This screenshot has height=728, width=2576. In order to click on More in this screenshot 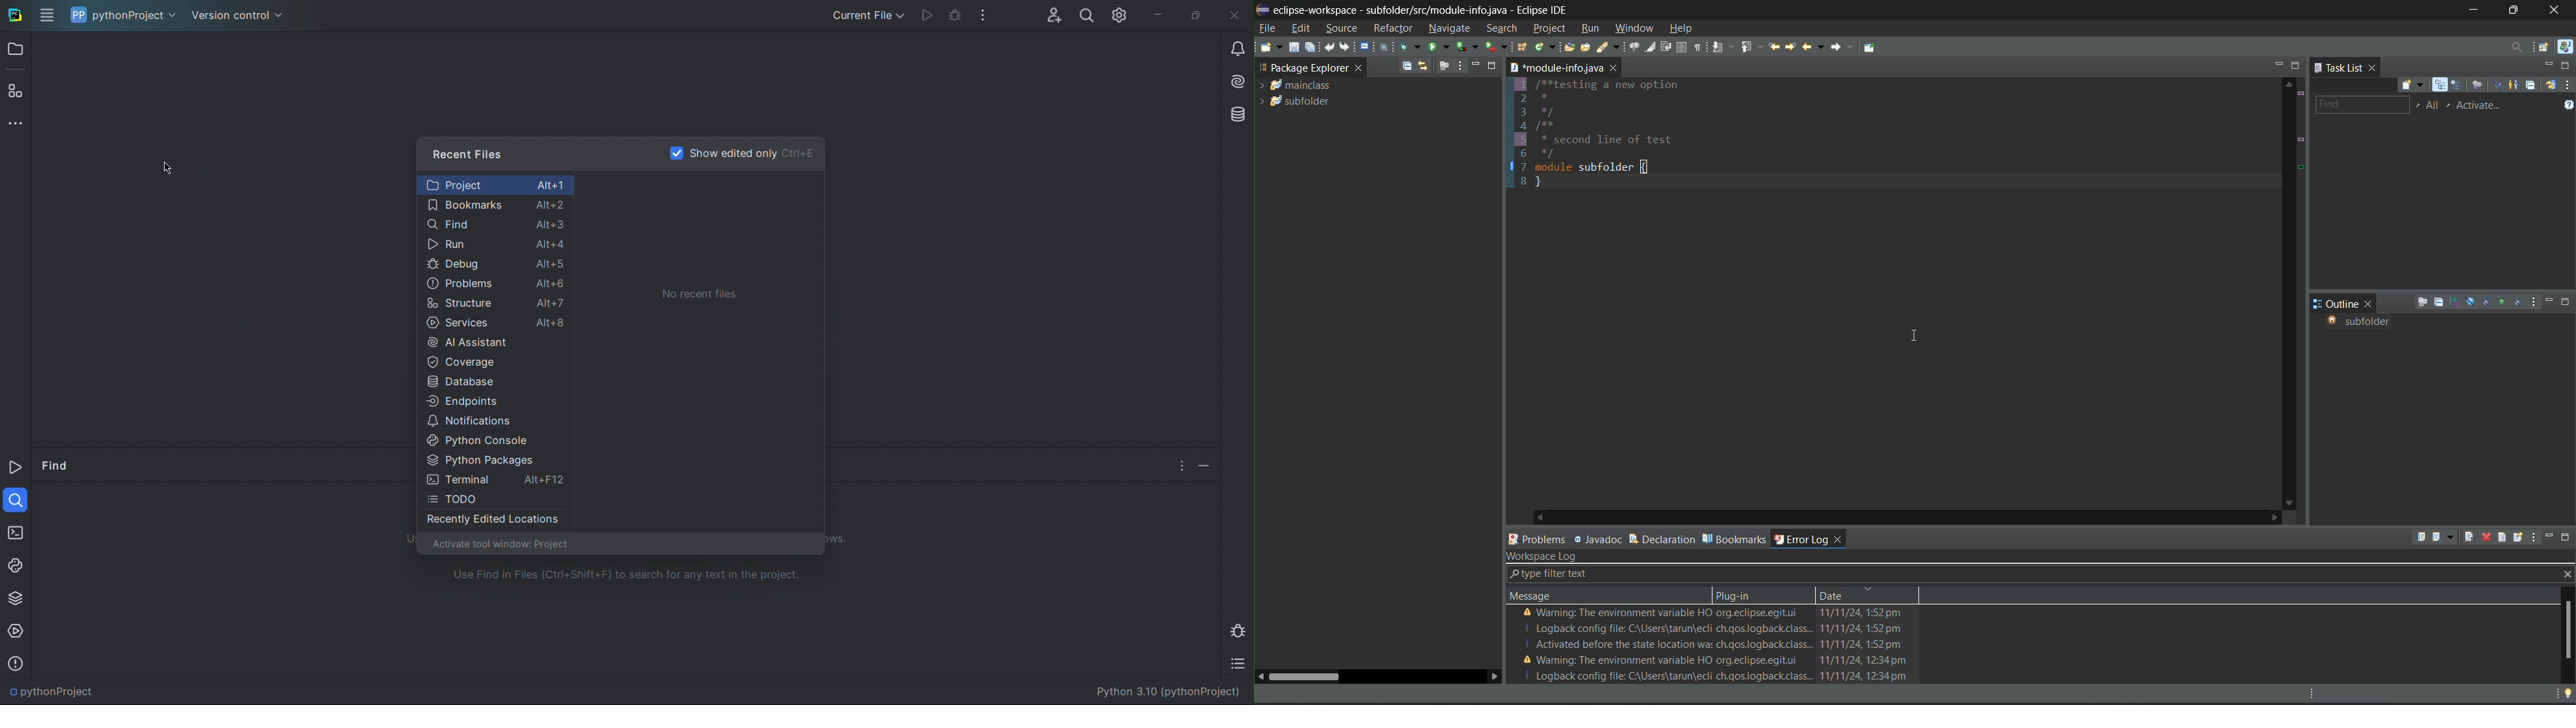, I will do `click(1179, 464)`.